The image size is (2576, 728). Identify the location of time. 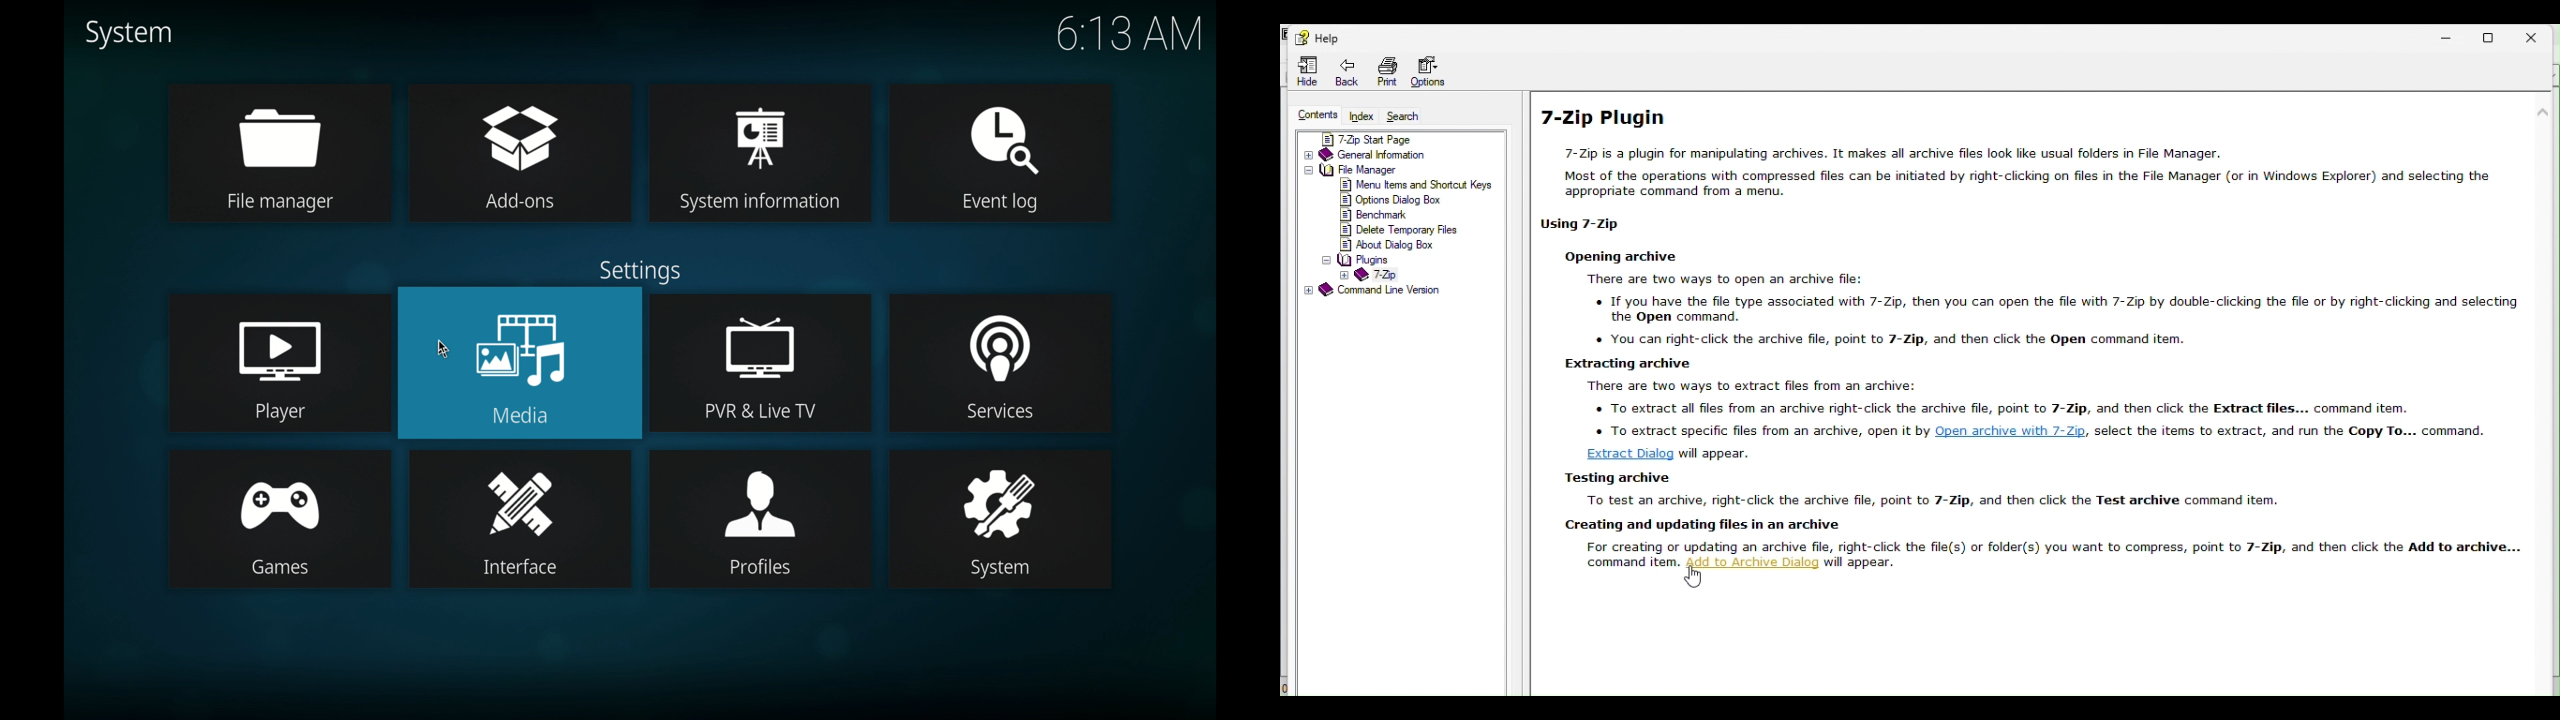
(1129, 35).